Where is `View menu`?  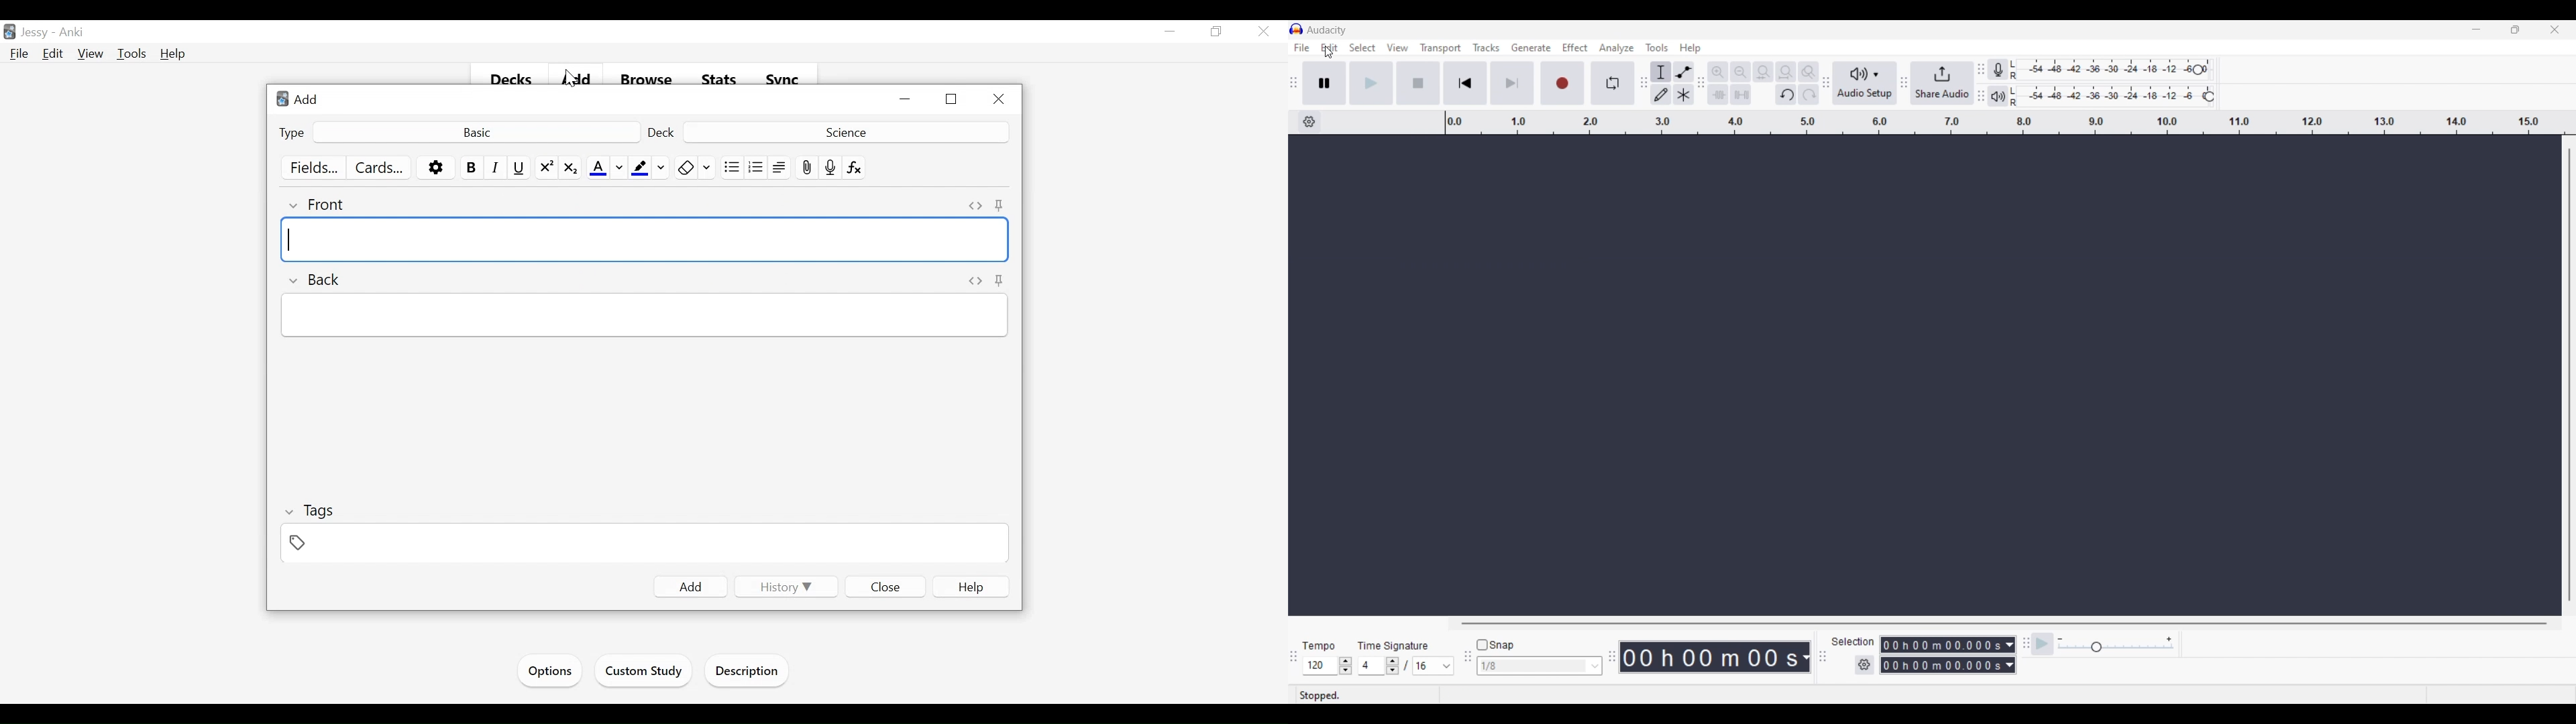 View menu is located at coordinates (1397, 48).